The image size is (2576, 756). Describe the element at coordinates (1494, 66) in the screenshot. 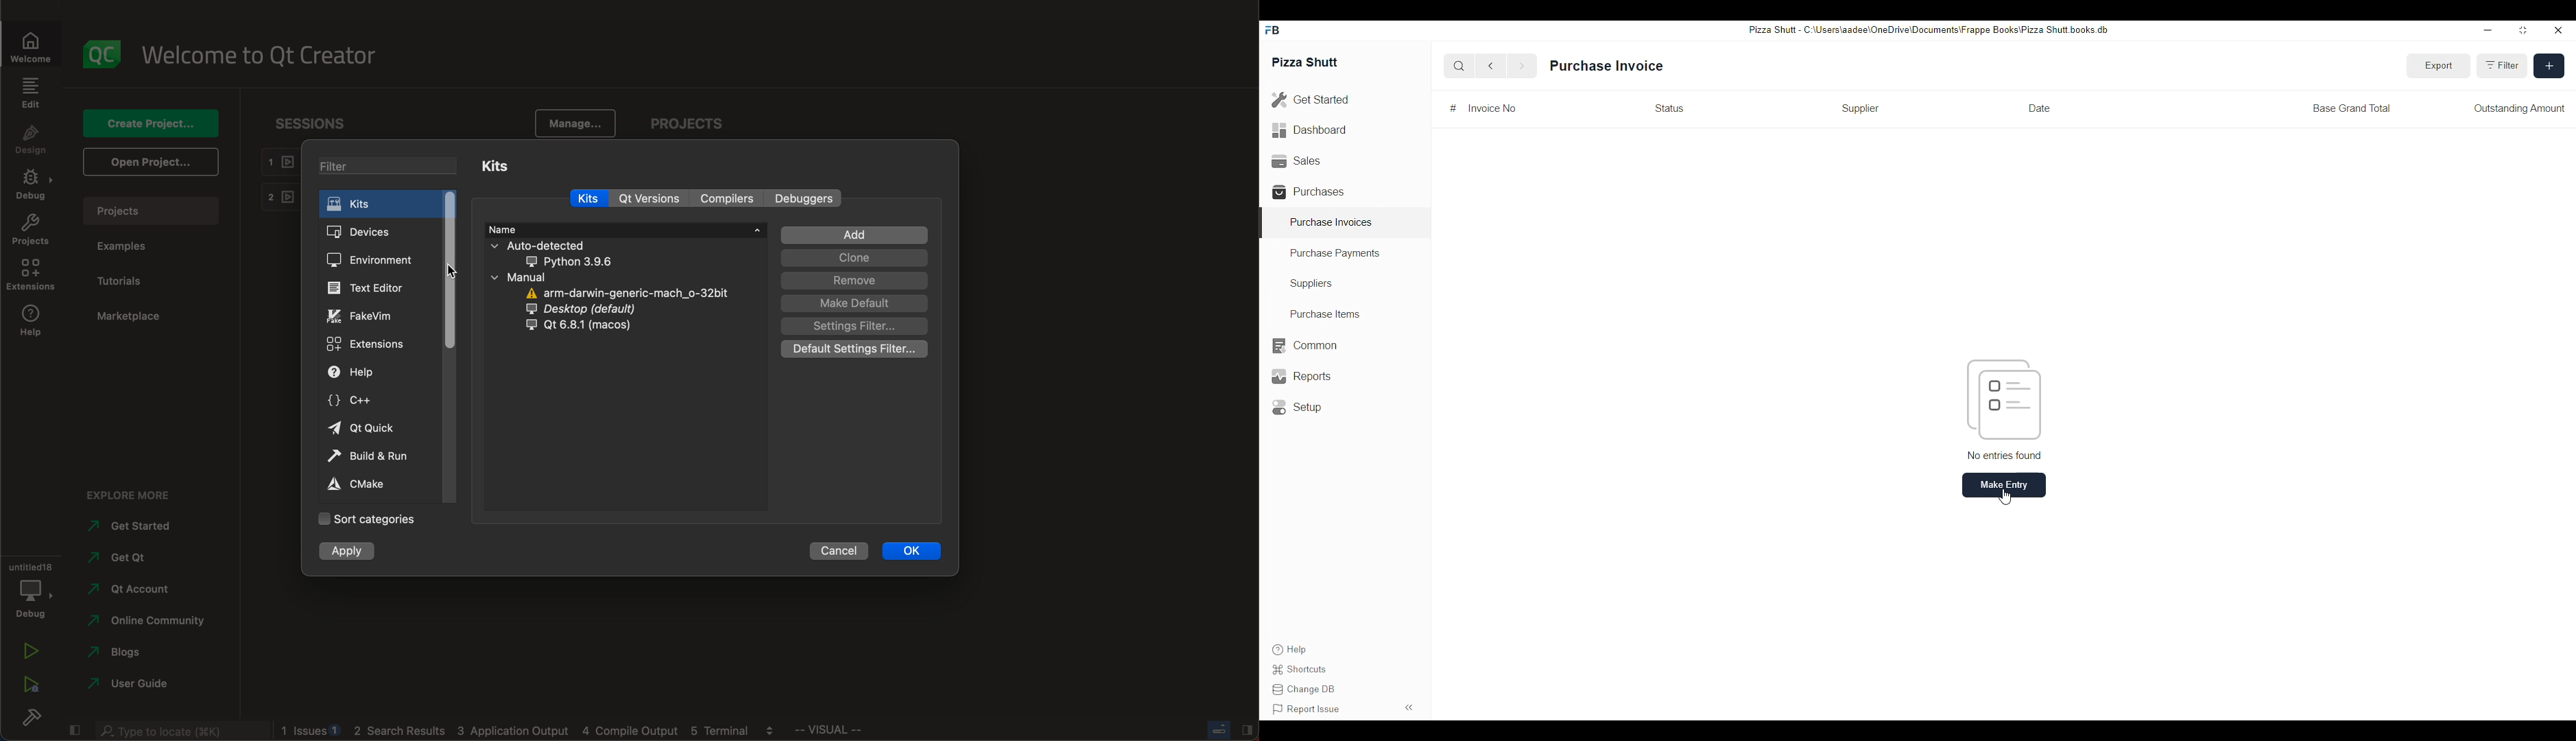

I see `back` at that location.